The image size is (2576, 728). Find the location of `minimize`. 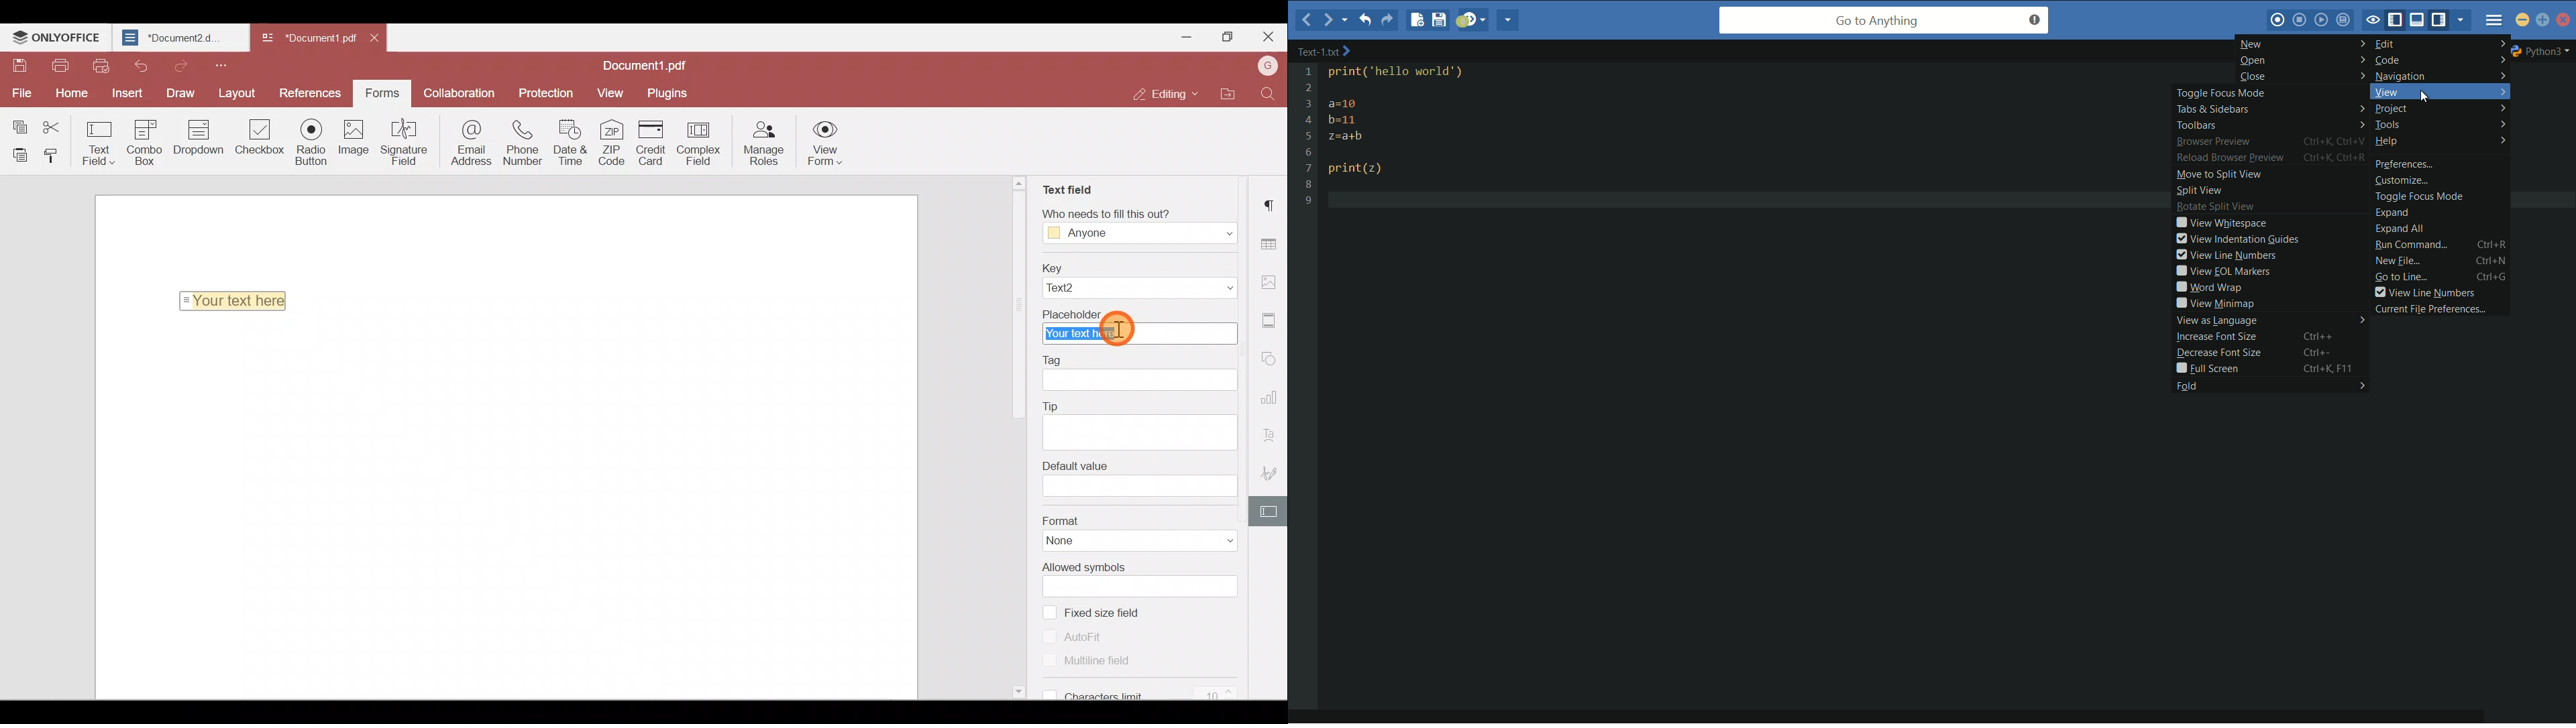

minimize is located at coordinates (2523, 21).